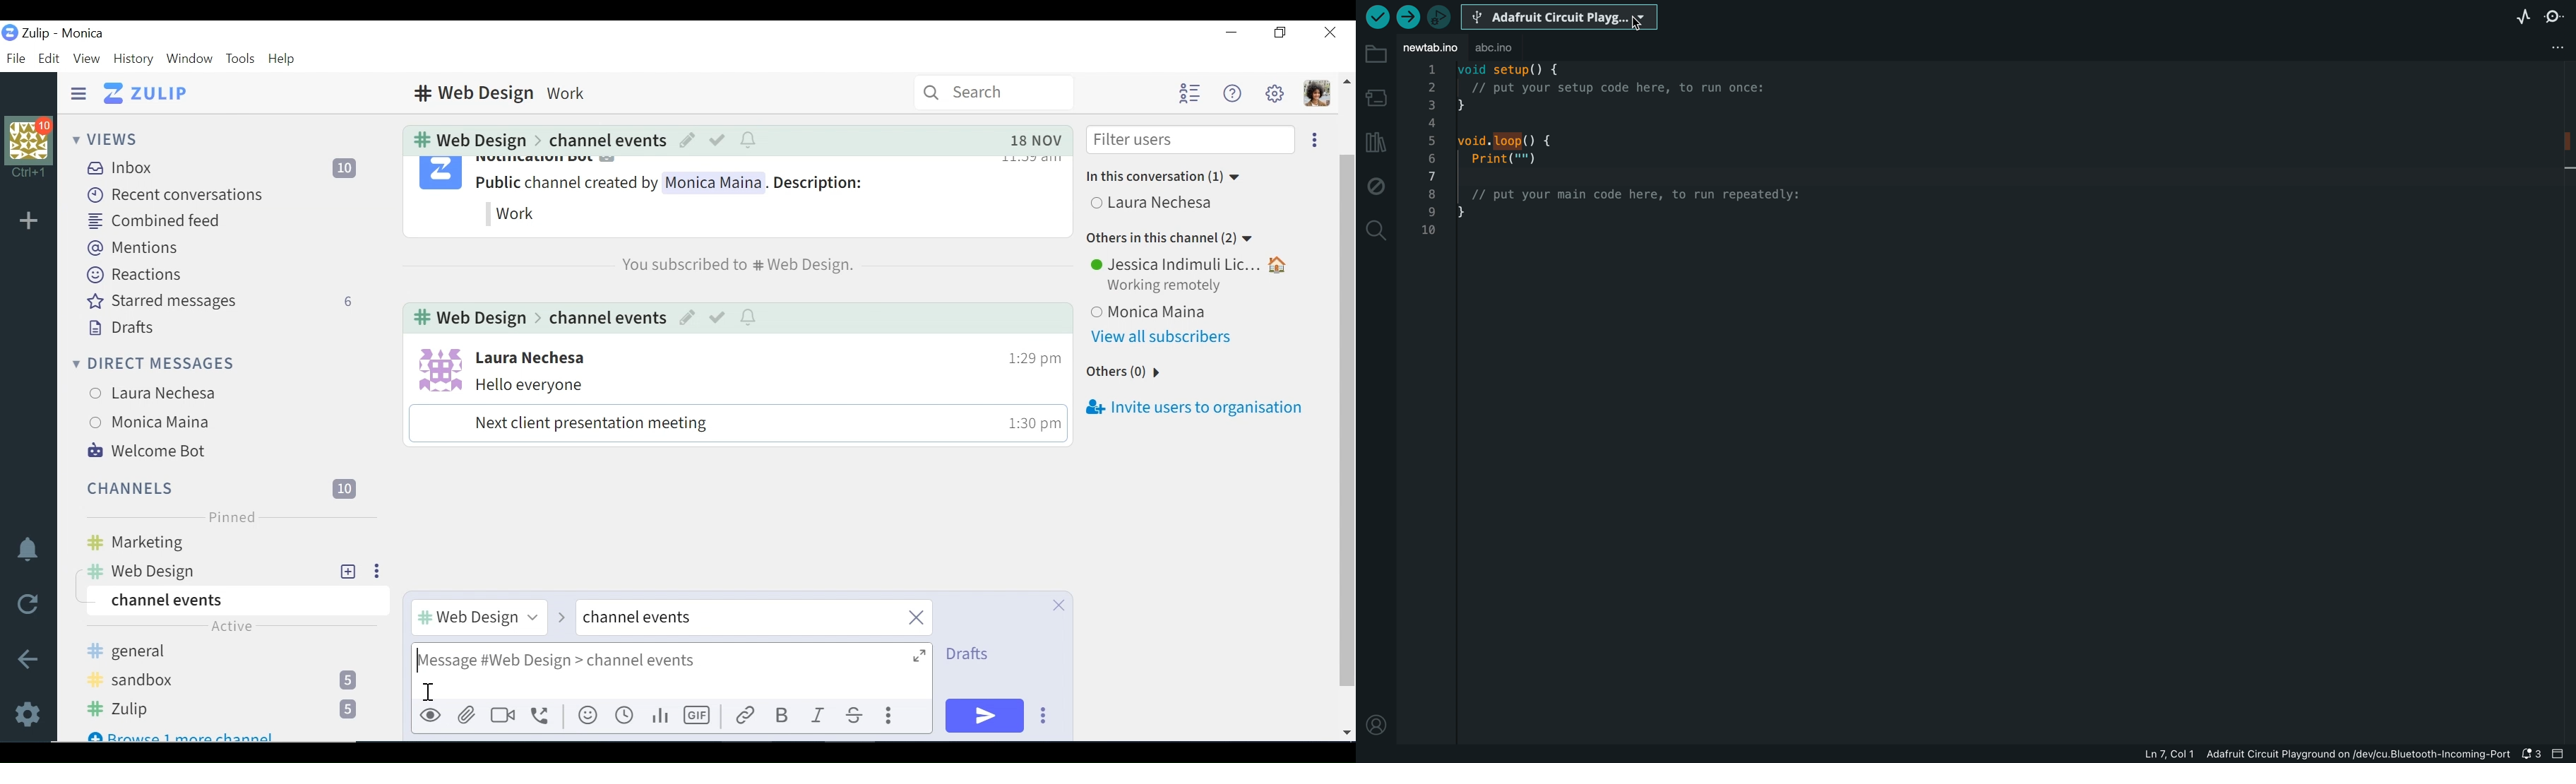 The width and height of the screenshot is (2576, 784). Describe the element at coordinates (374, 571) in the screenshot. I see `Ellipsis` at that location.